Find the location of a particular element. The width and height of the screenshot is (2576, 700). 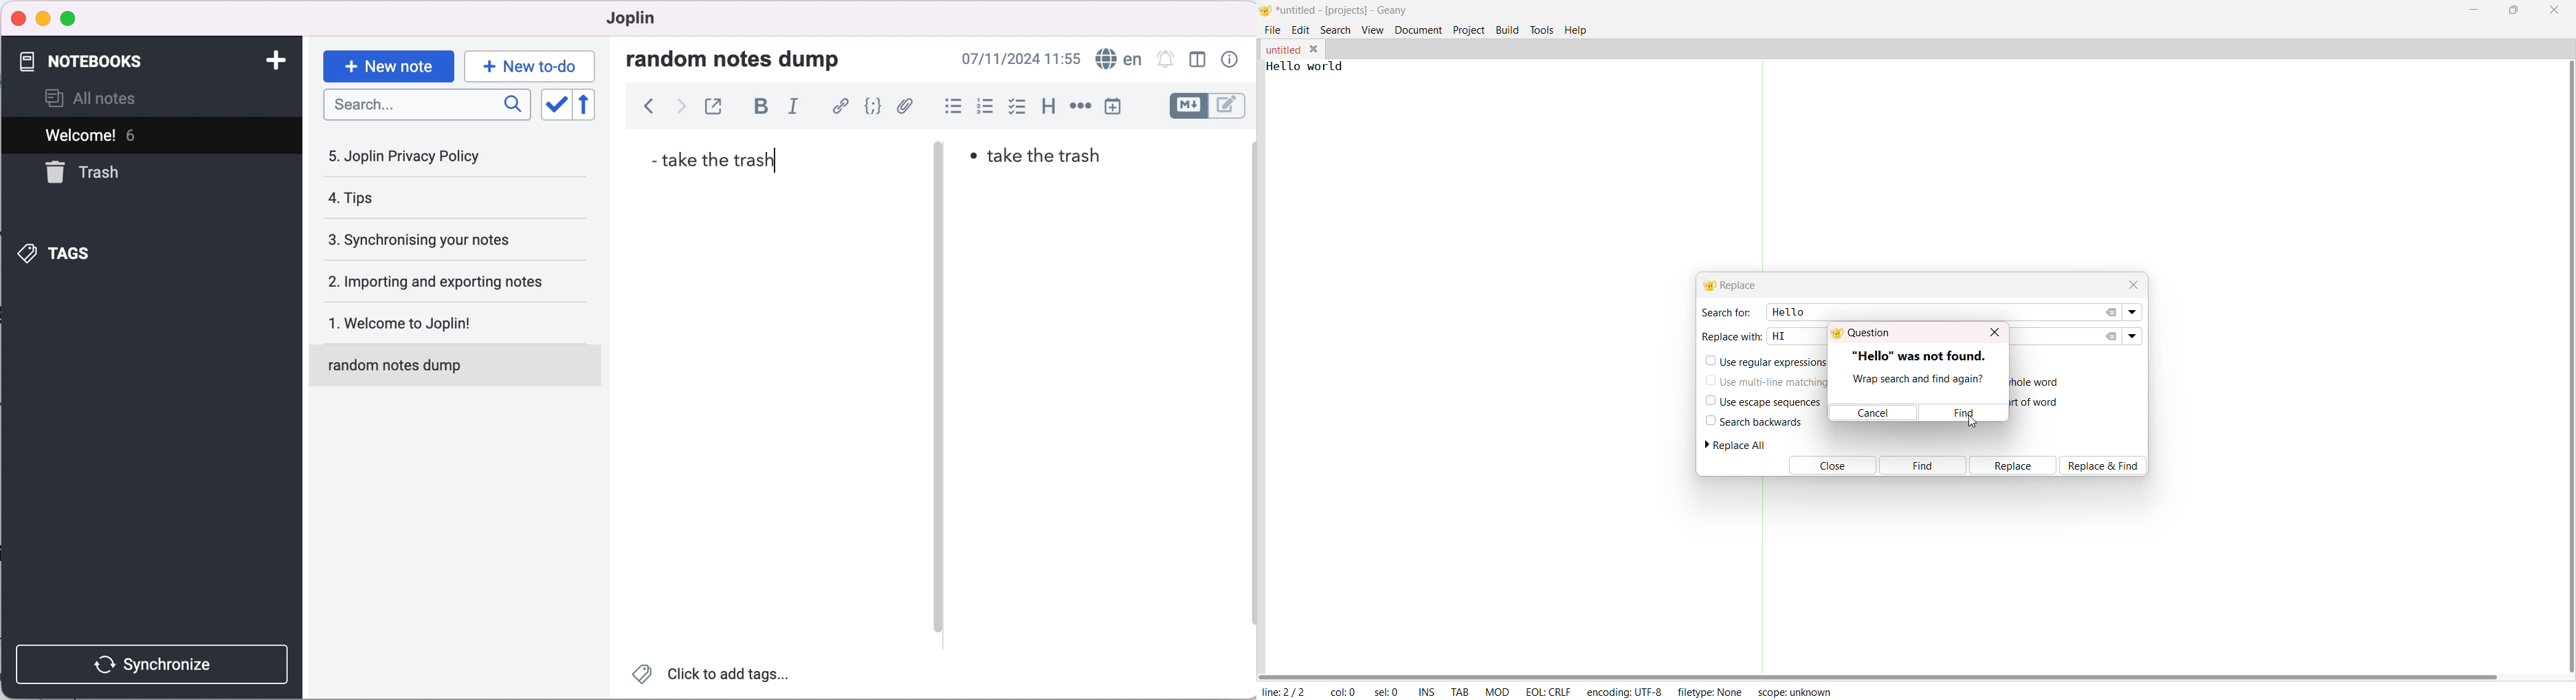

build is located at coordinates (1507, 28).